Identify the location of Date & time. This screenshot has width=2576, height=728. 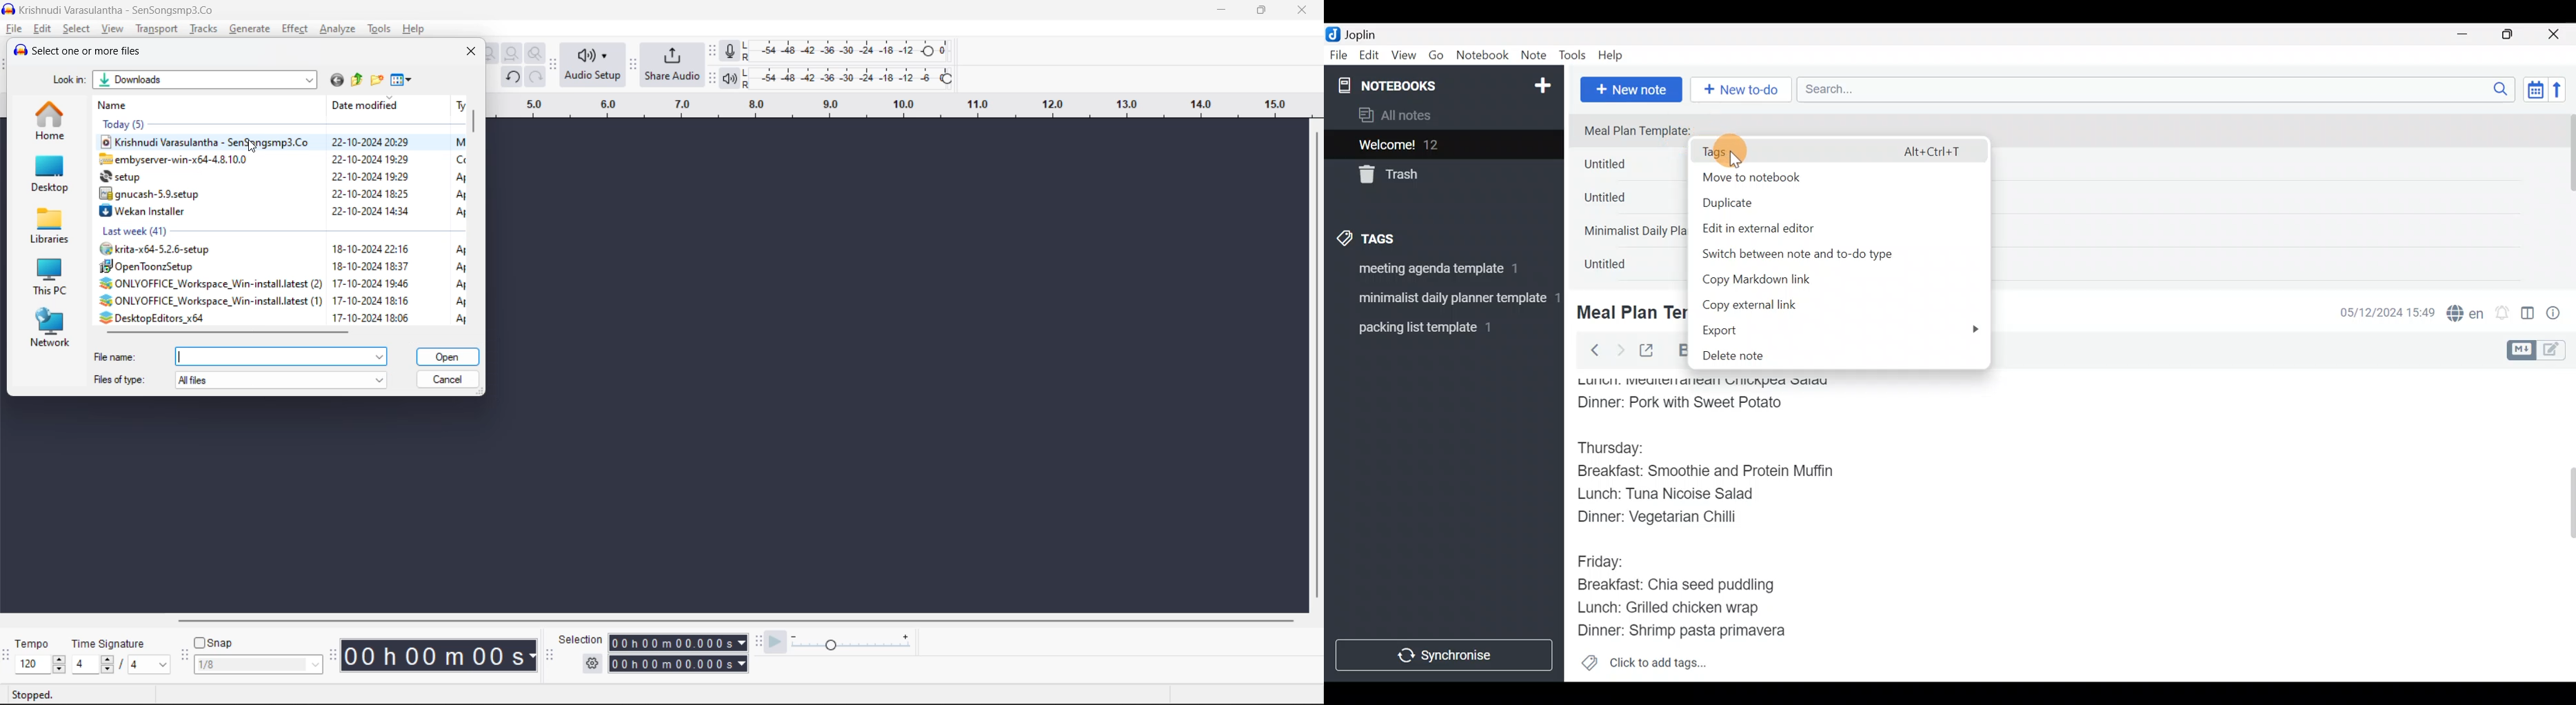
(2378, 312).